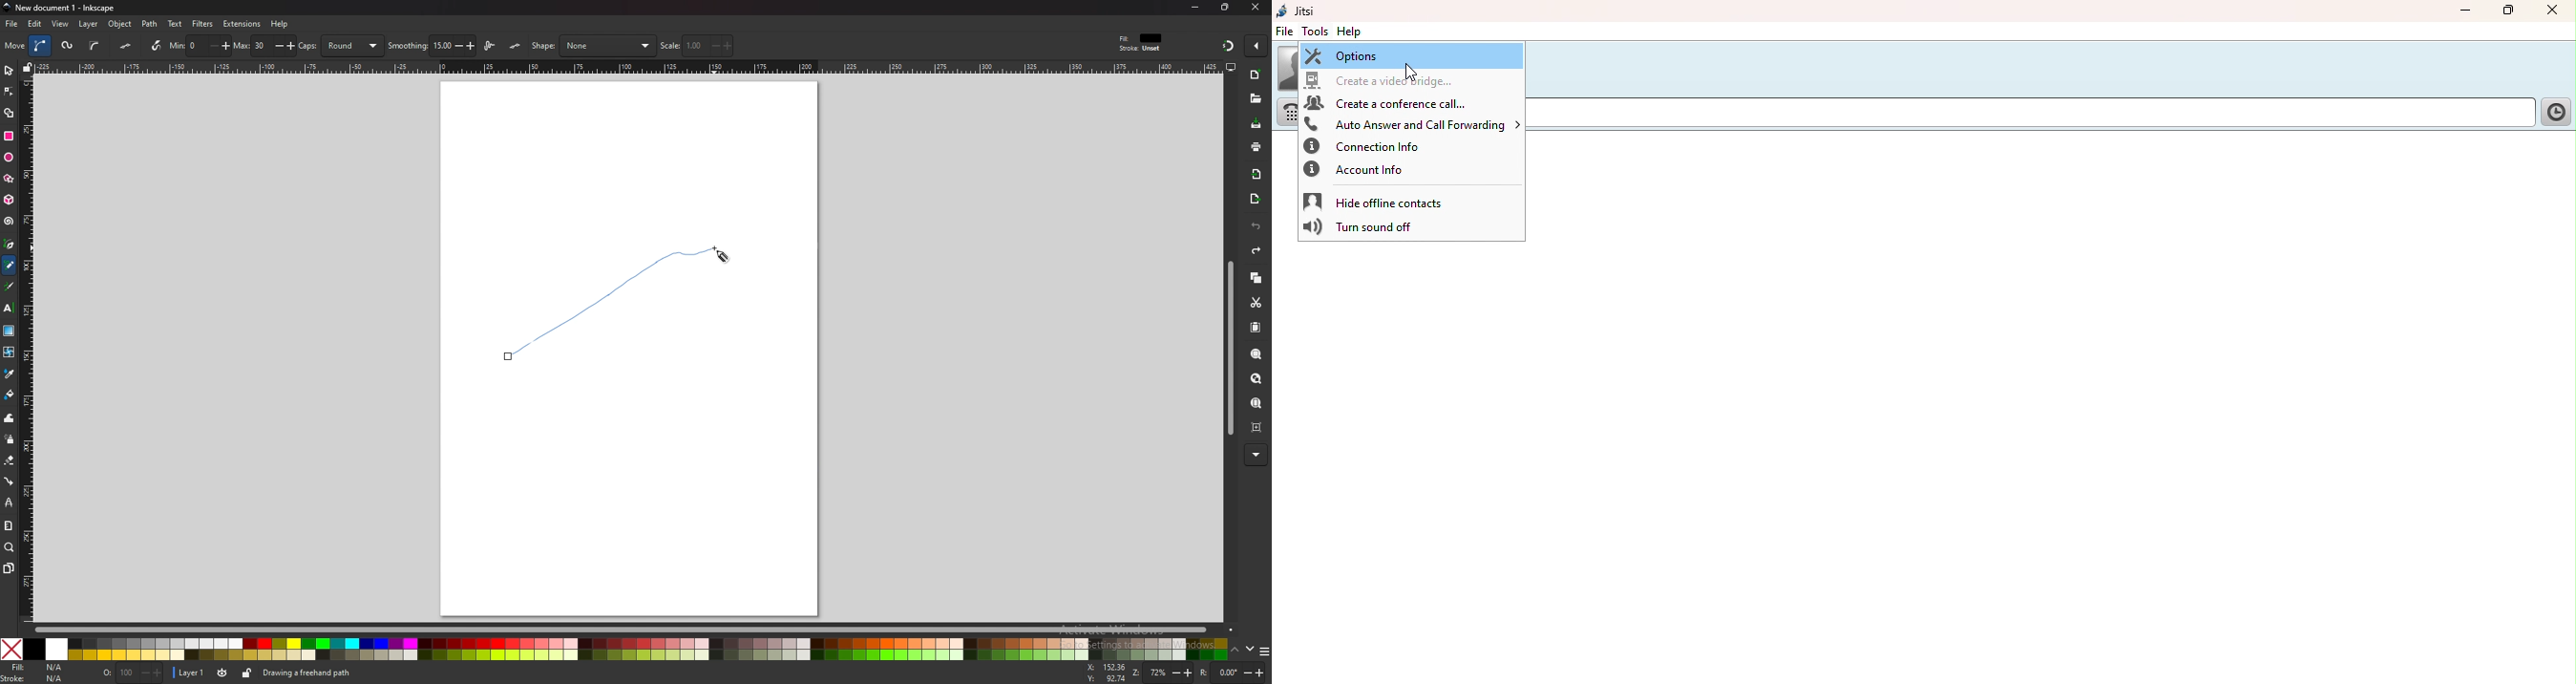 The height and width of the screenshot is (700, 2576). I want to click on layer, so click(190, 672).